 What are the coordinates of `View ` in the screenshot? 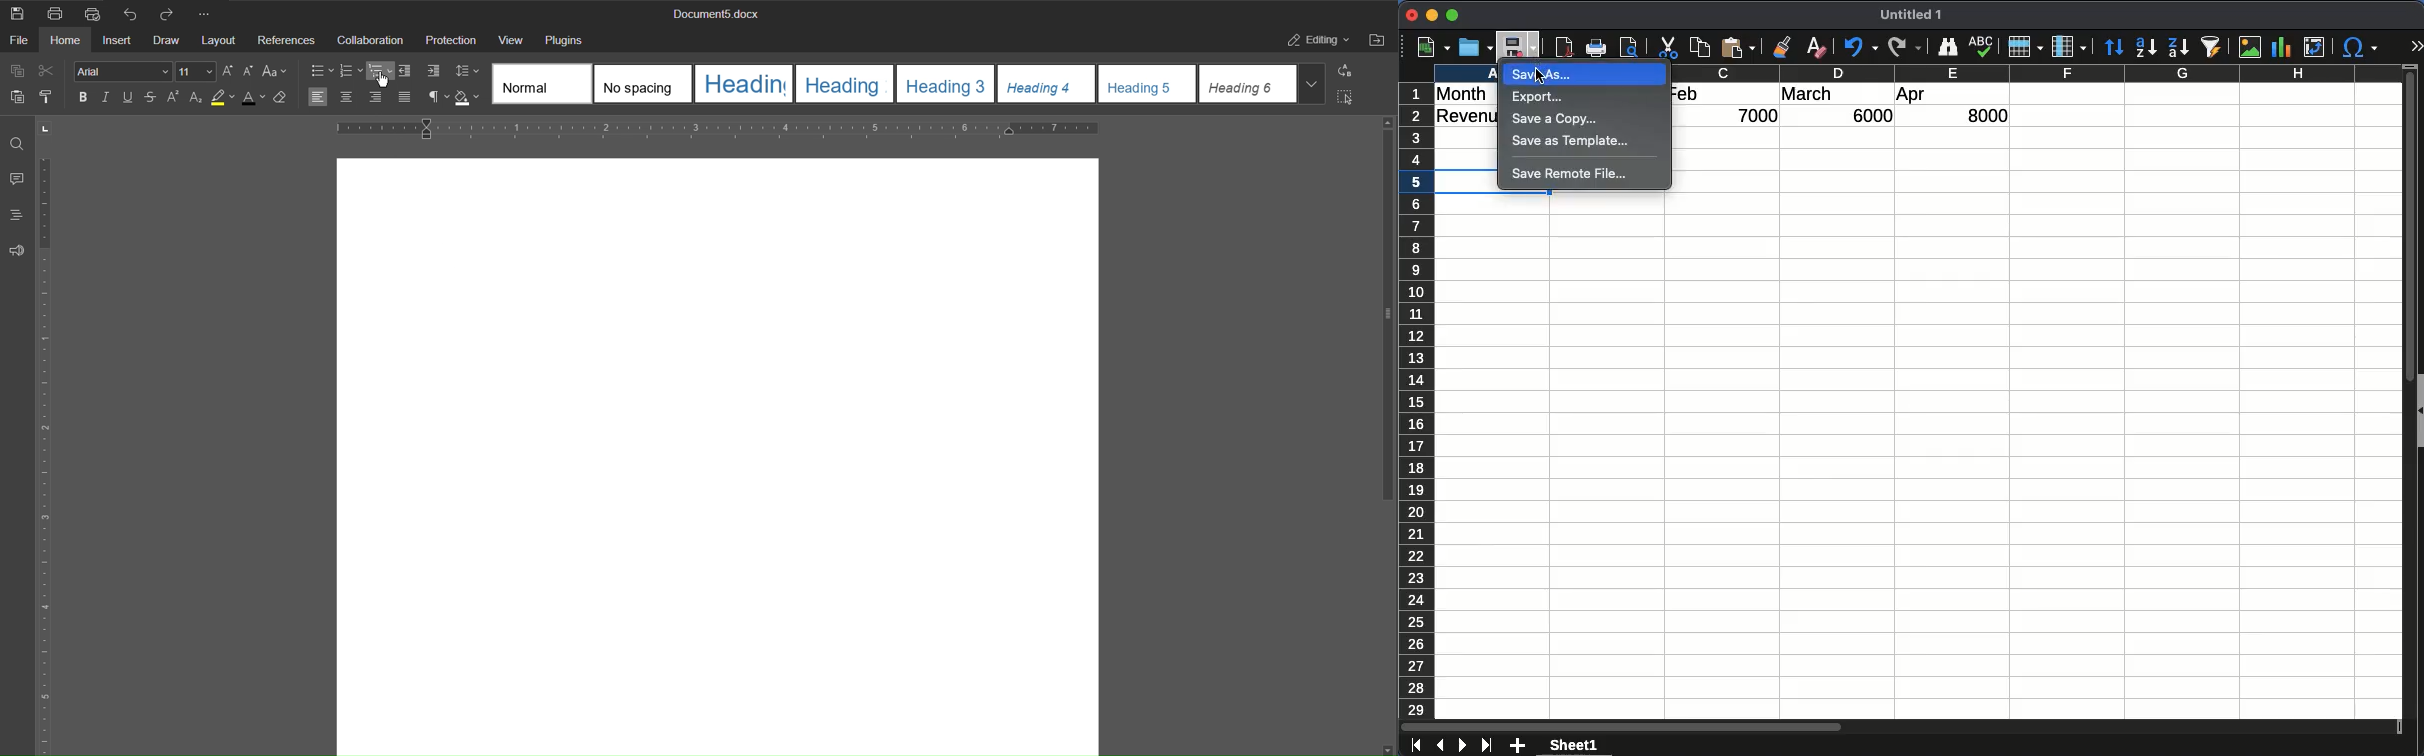 It's located at (513, 42).